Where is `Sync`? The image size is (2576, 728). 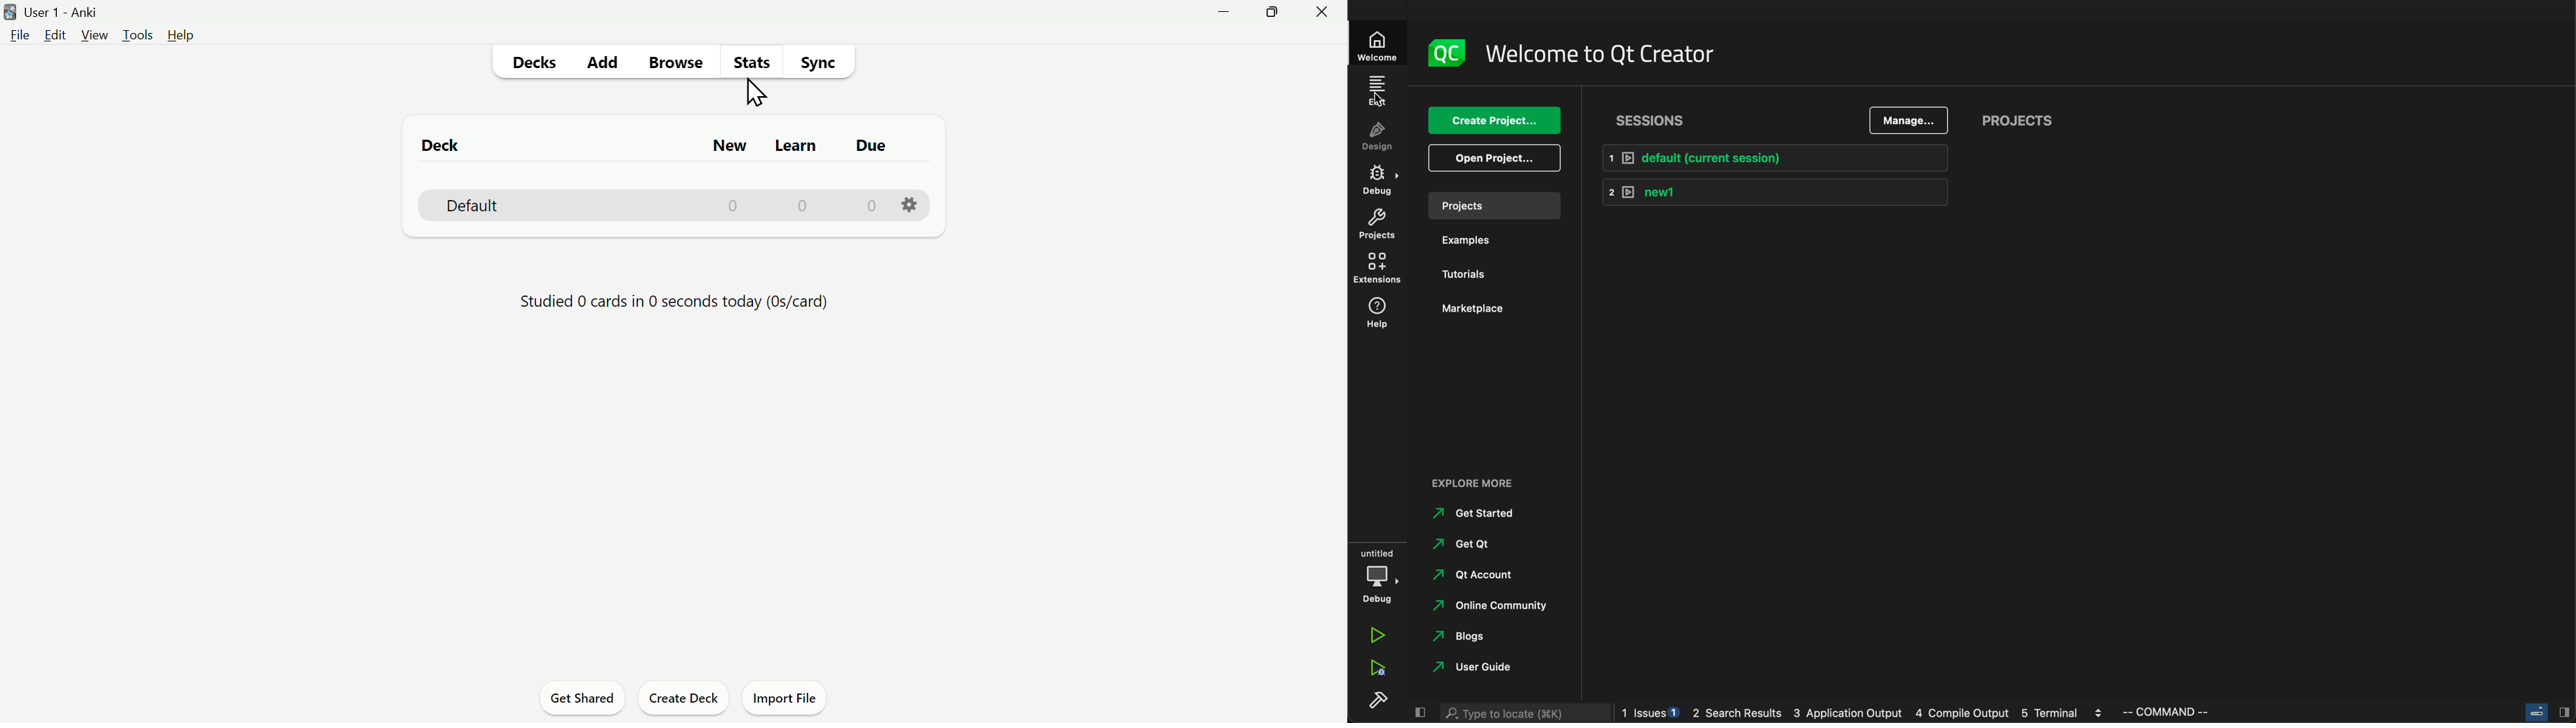
Sync is located at coordinates (825, 63).